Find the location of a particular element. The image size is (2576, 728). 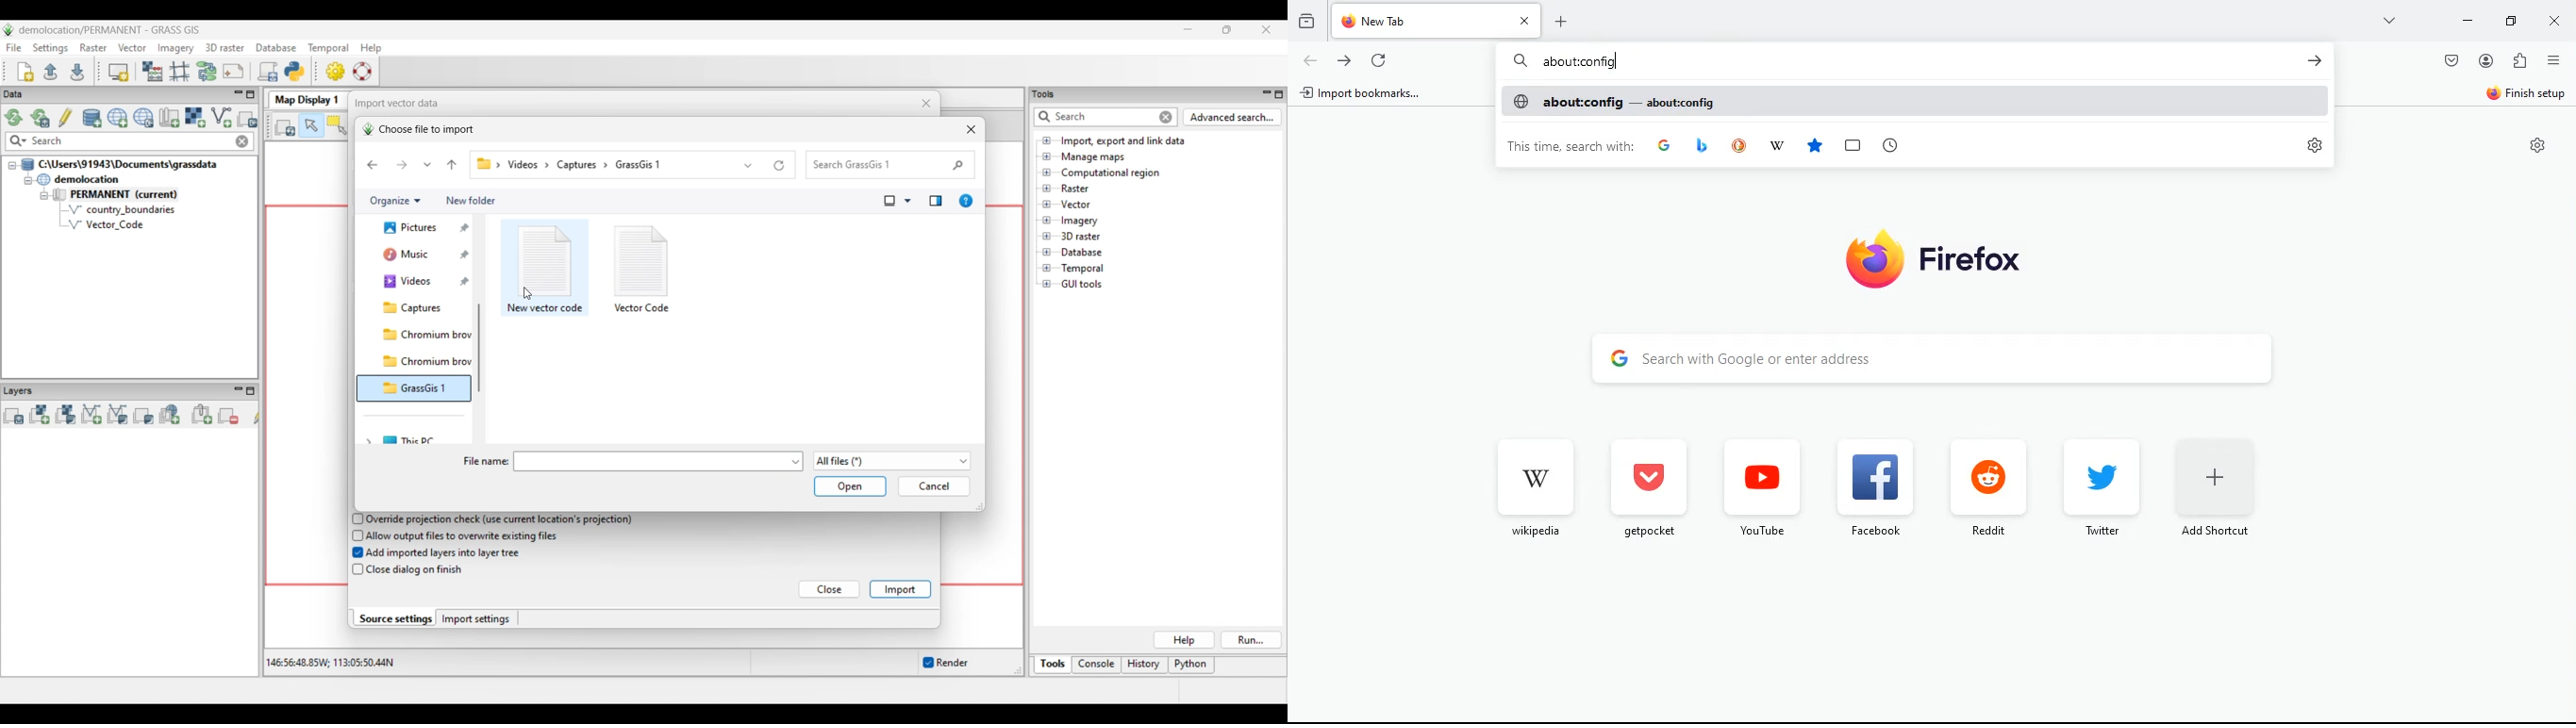

DuckDuckGo is located at coordinates (1740, 146).